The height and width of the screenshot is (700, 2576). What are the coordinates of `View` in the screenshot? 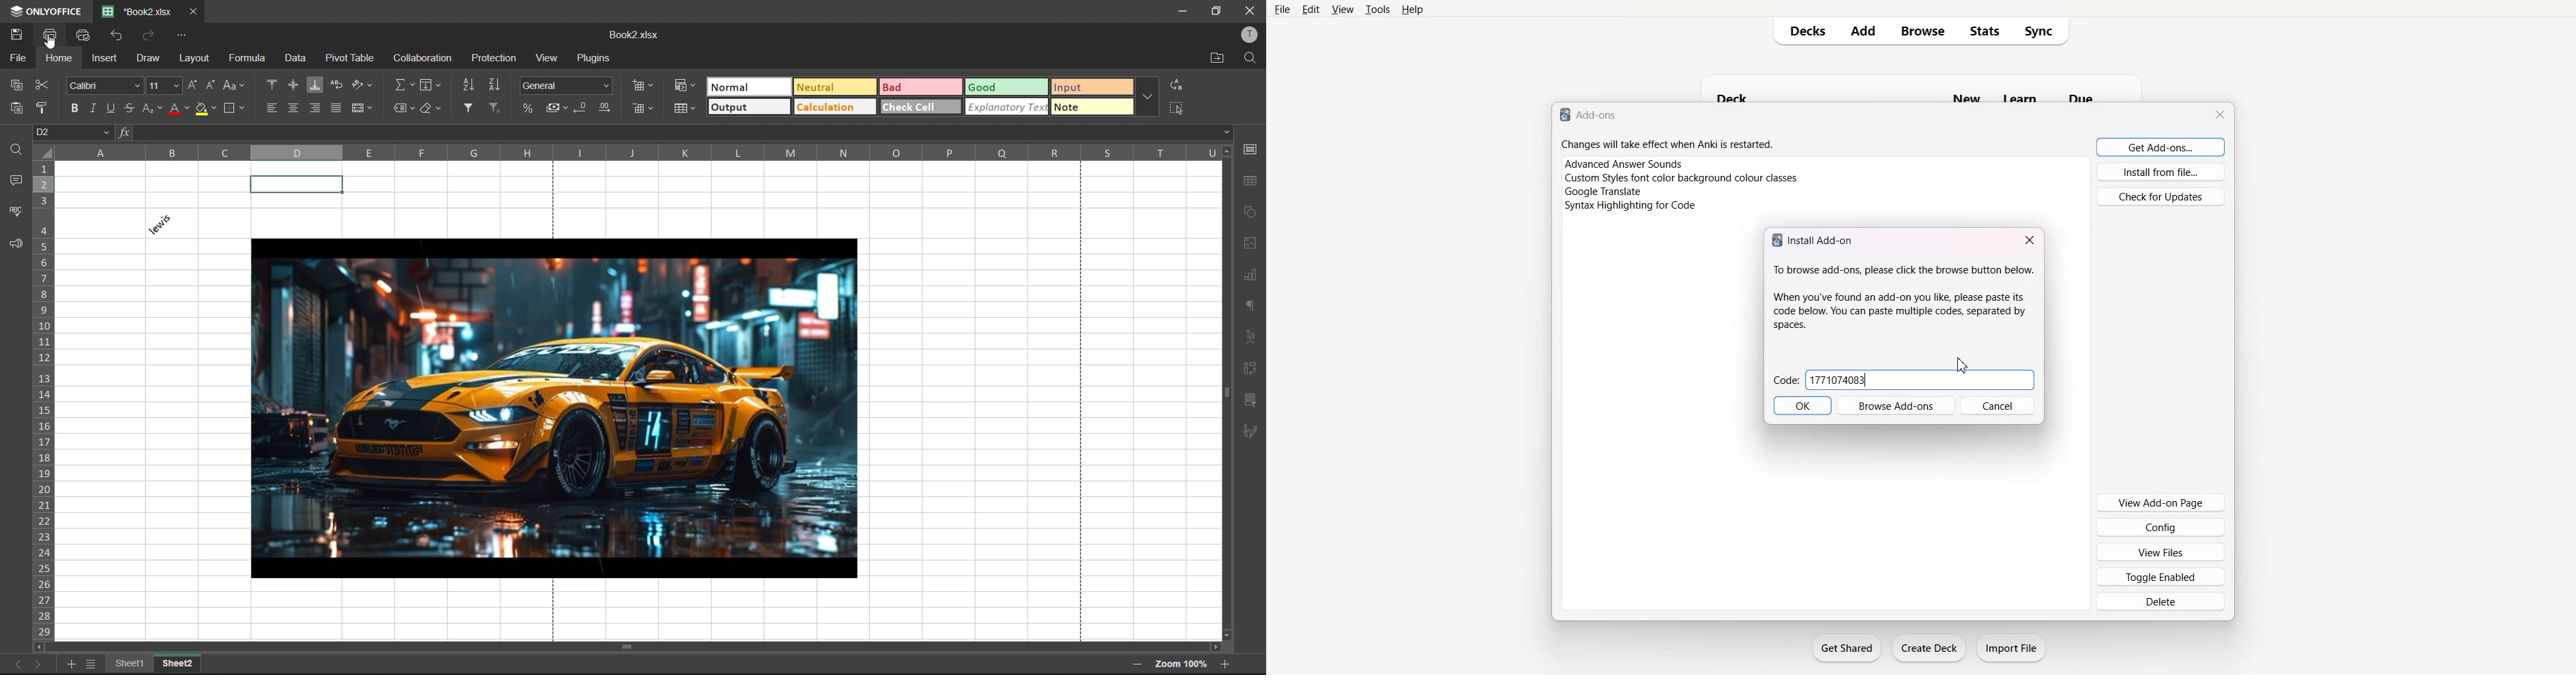 It's located at (1342, 10).